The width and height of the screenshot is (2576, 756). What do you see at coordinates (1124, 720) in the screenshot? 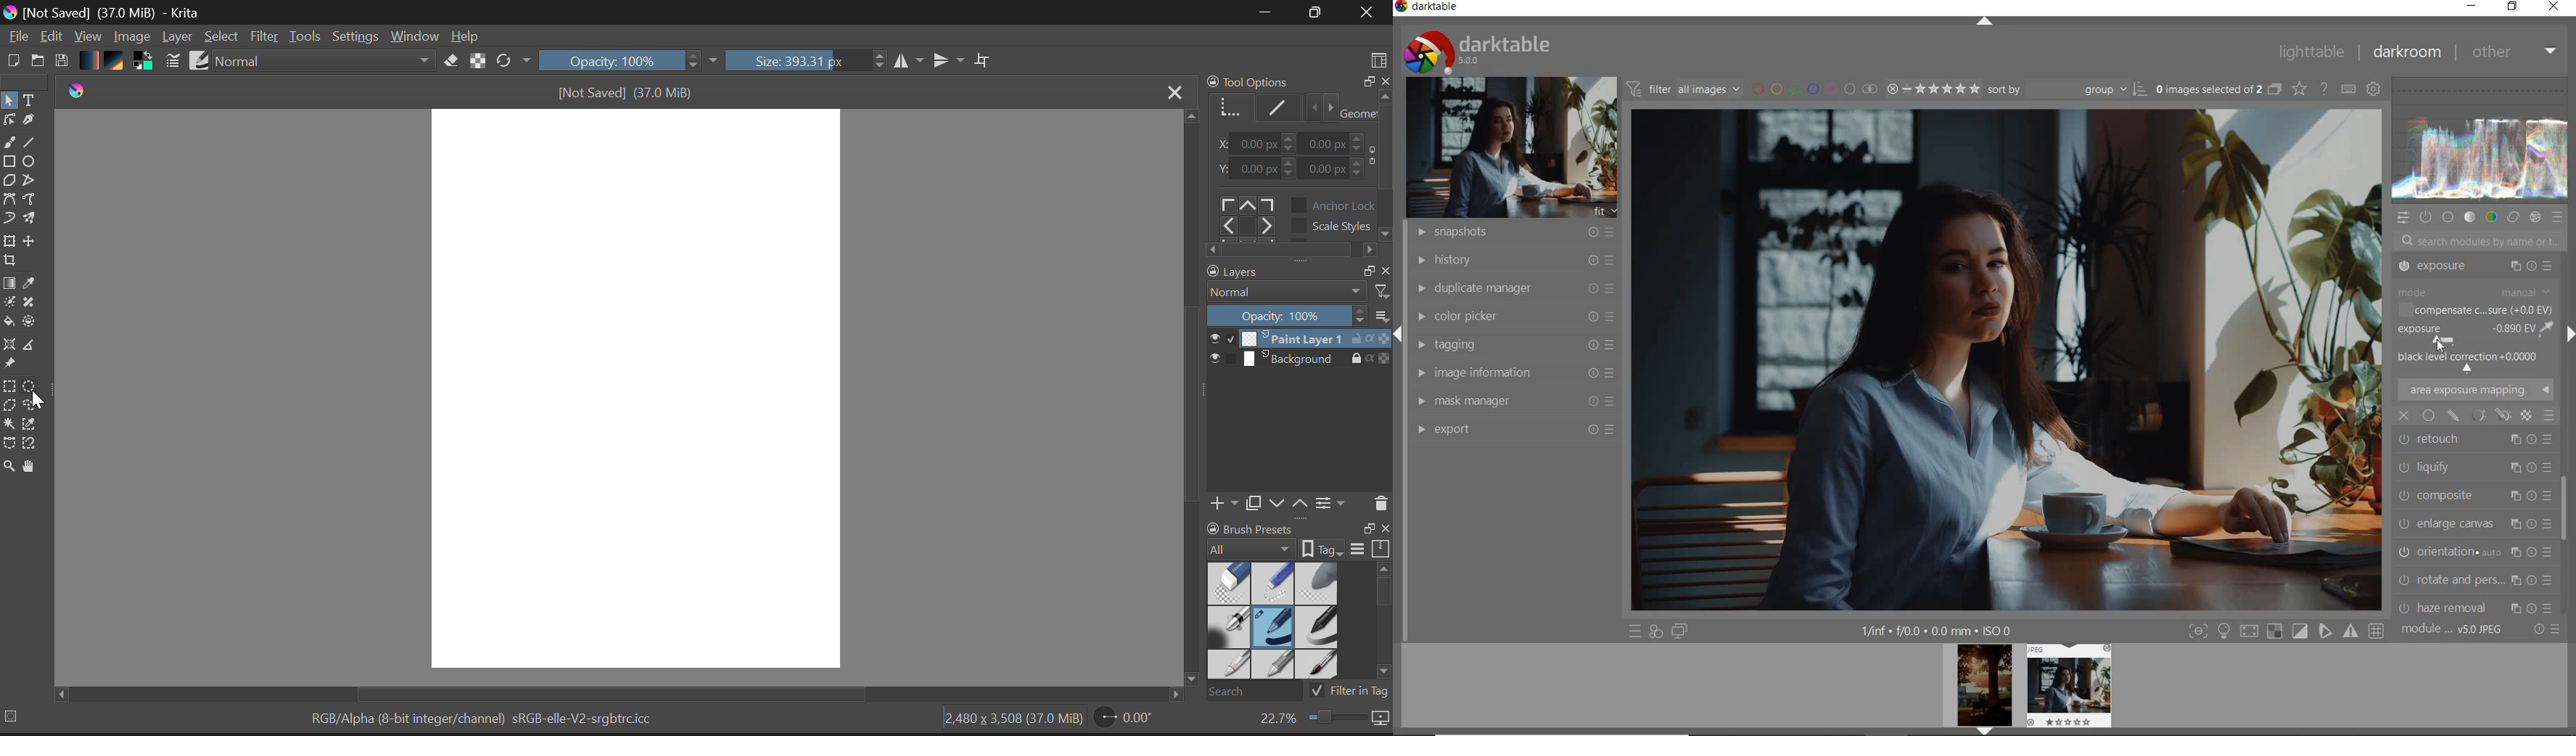
I see `Page Rotation` at bounding box center [1124, 720].